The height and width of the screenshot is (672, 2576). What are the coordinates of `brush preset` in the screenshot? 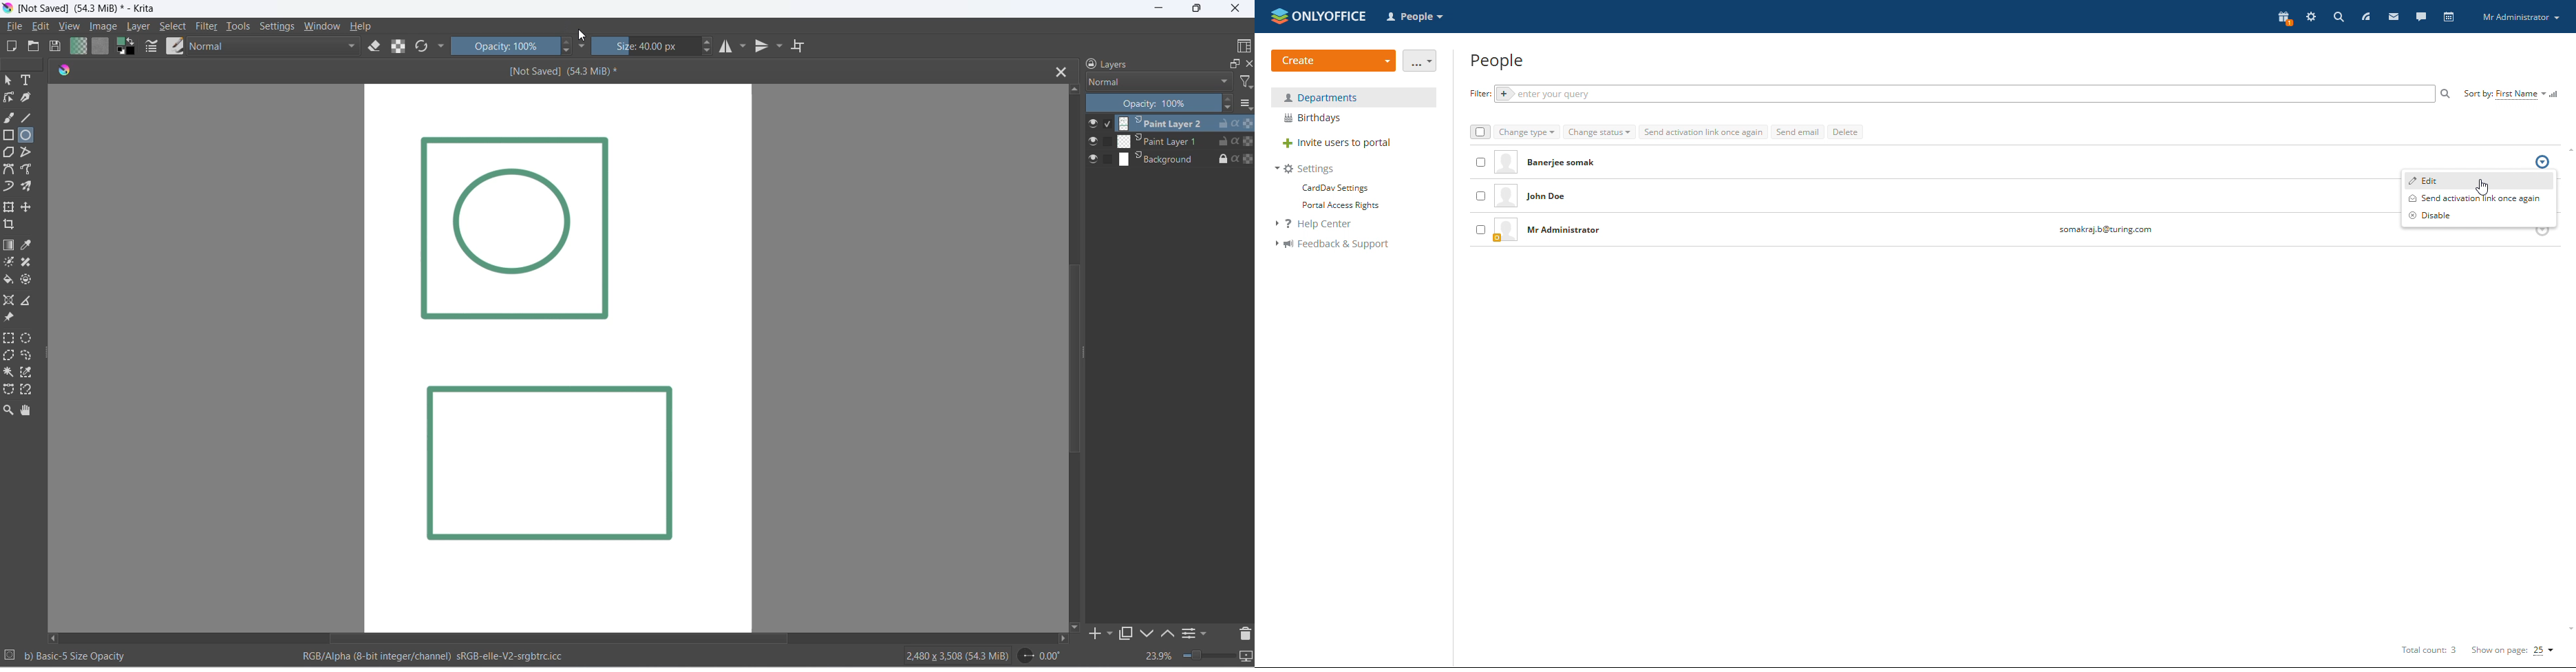 It's located at (174, 46).